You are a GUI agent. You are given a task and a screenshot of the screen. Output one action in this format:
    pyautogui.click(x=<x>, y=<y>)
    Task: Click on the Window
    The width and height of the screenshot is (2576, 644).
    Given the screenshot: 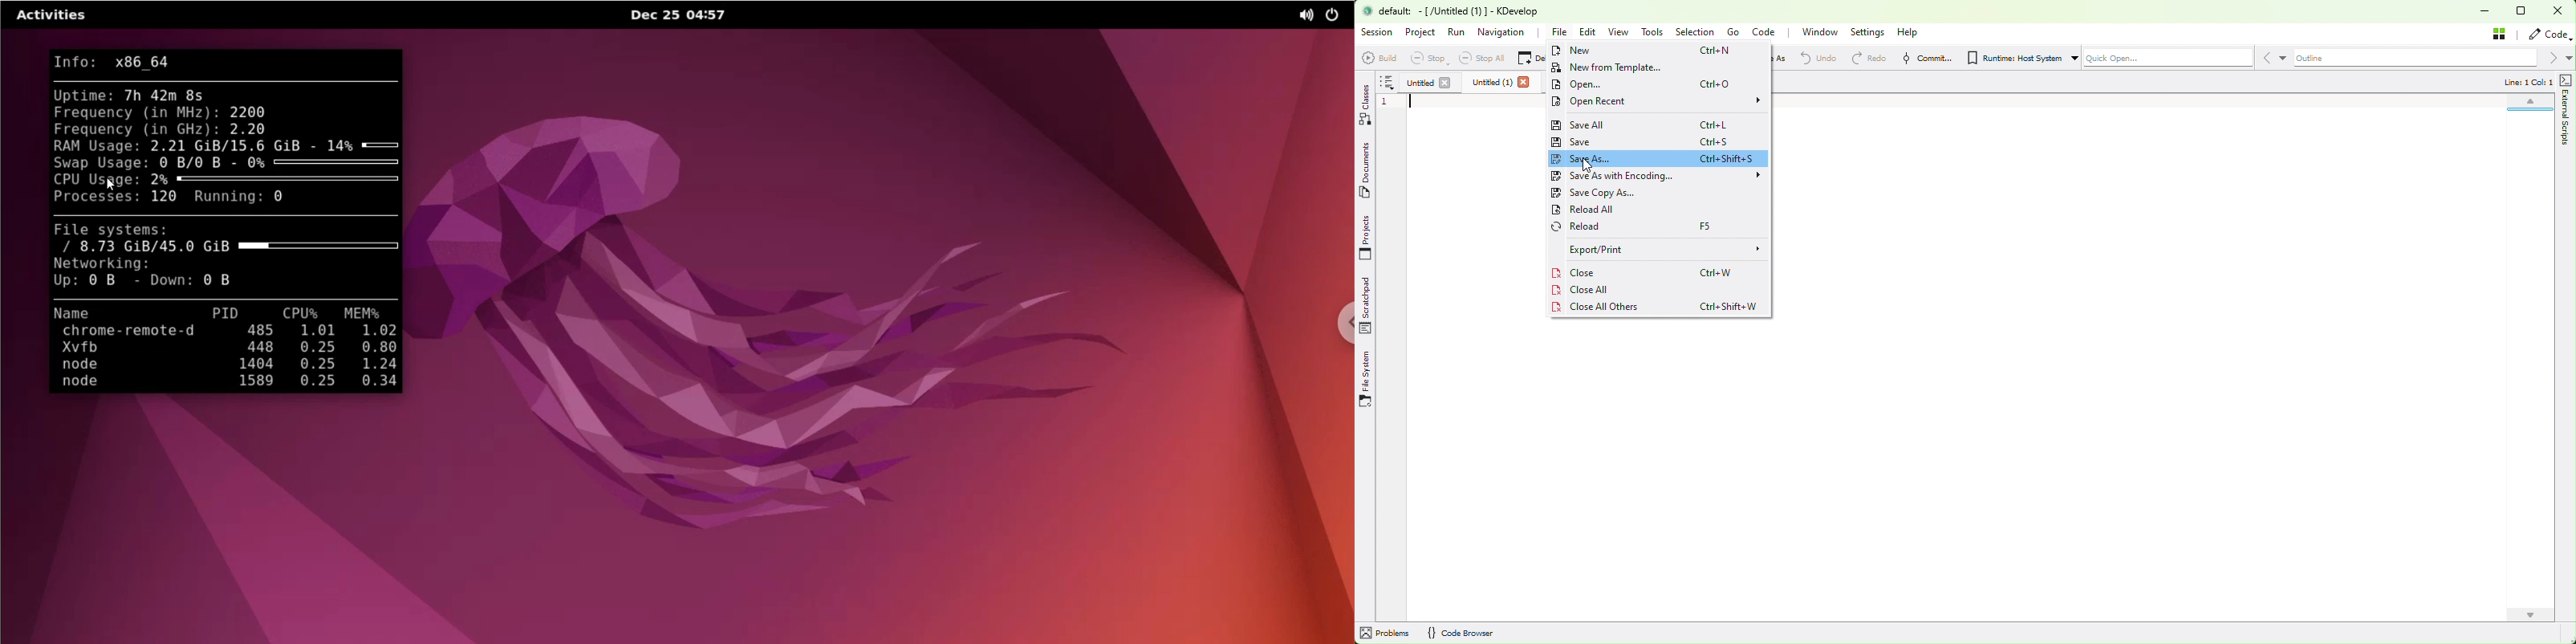 What is the action you would take?
    pyautogui.click(x=1824, y=32)
    